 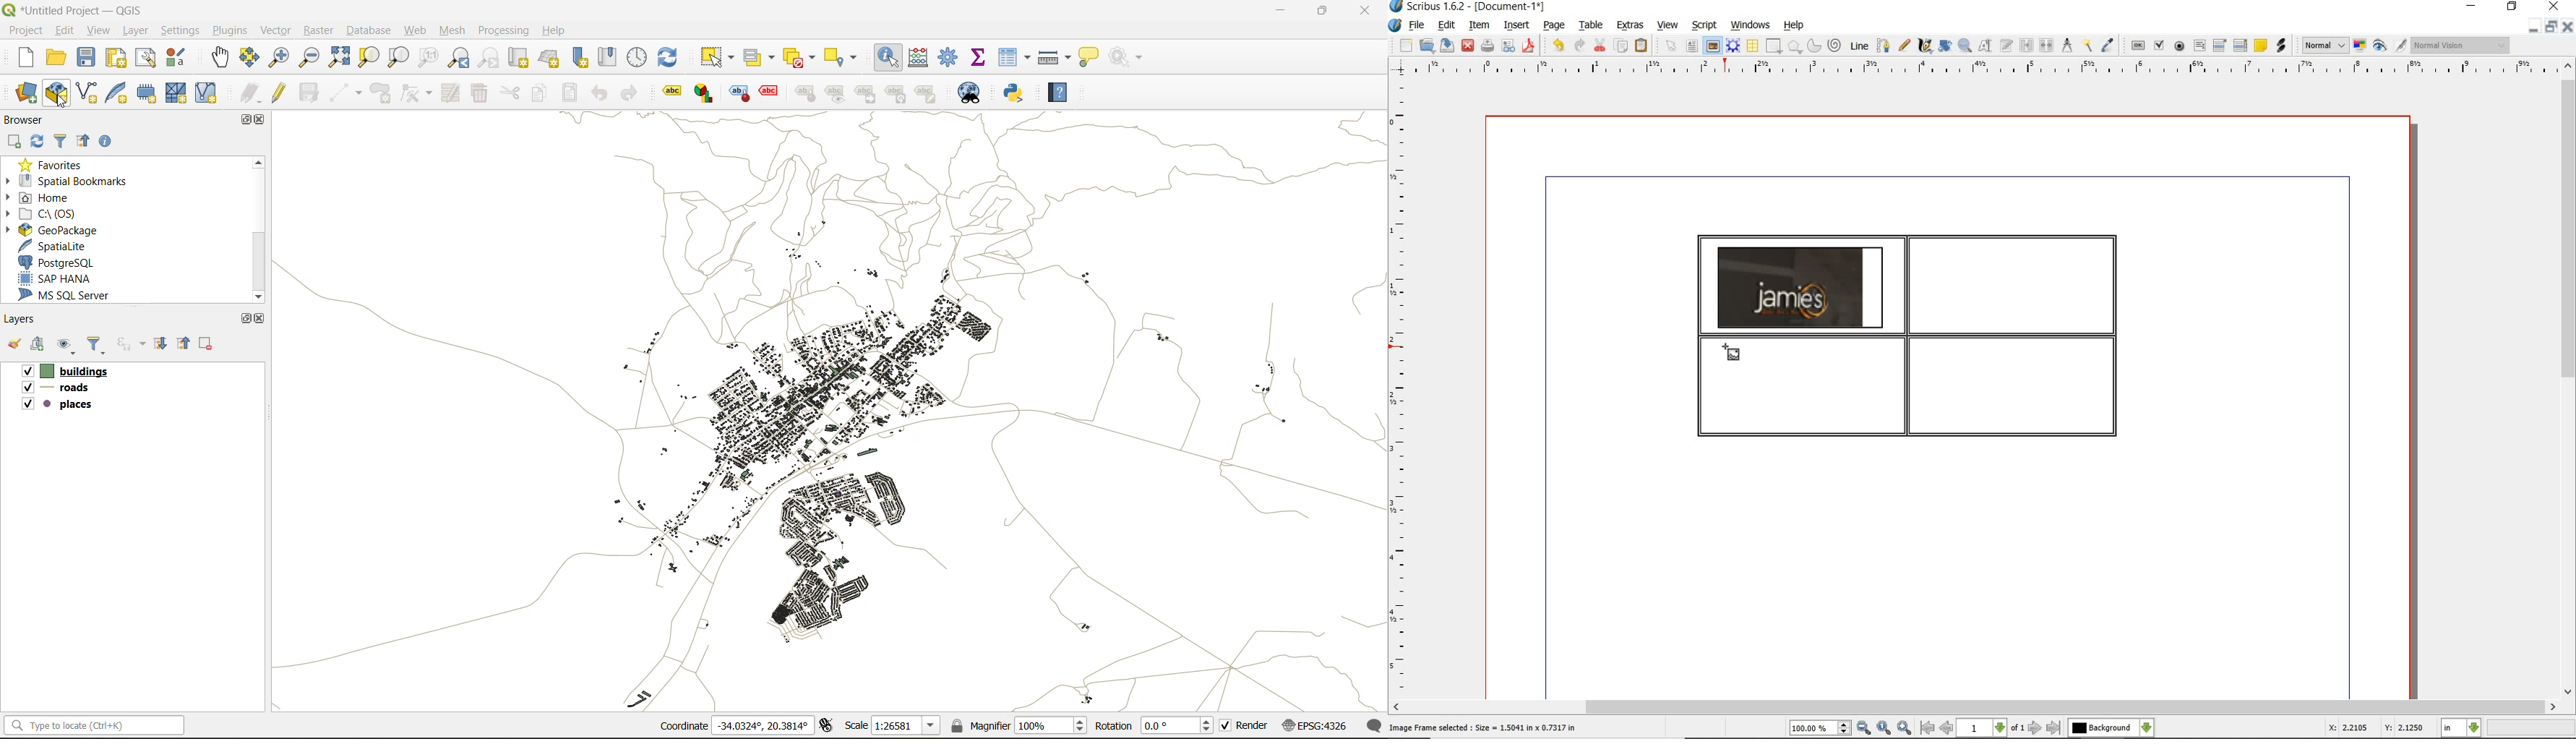 What do you see at coordinates (2055, 728) in the screenshot?
I see `go to last page` at bounding box center [2055, 728].